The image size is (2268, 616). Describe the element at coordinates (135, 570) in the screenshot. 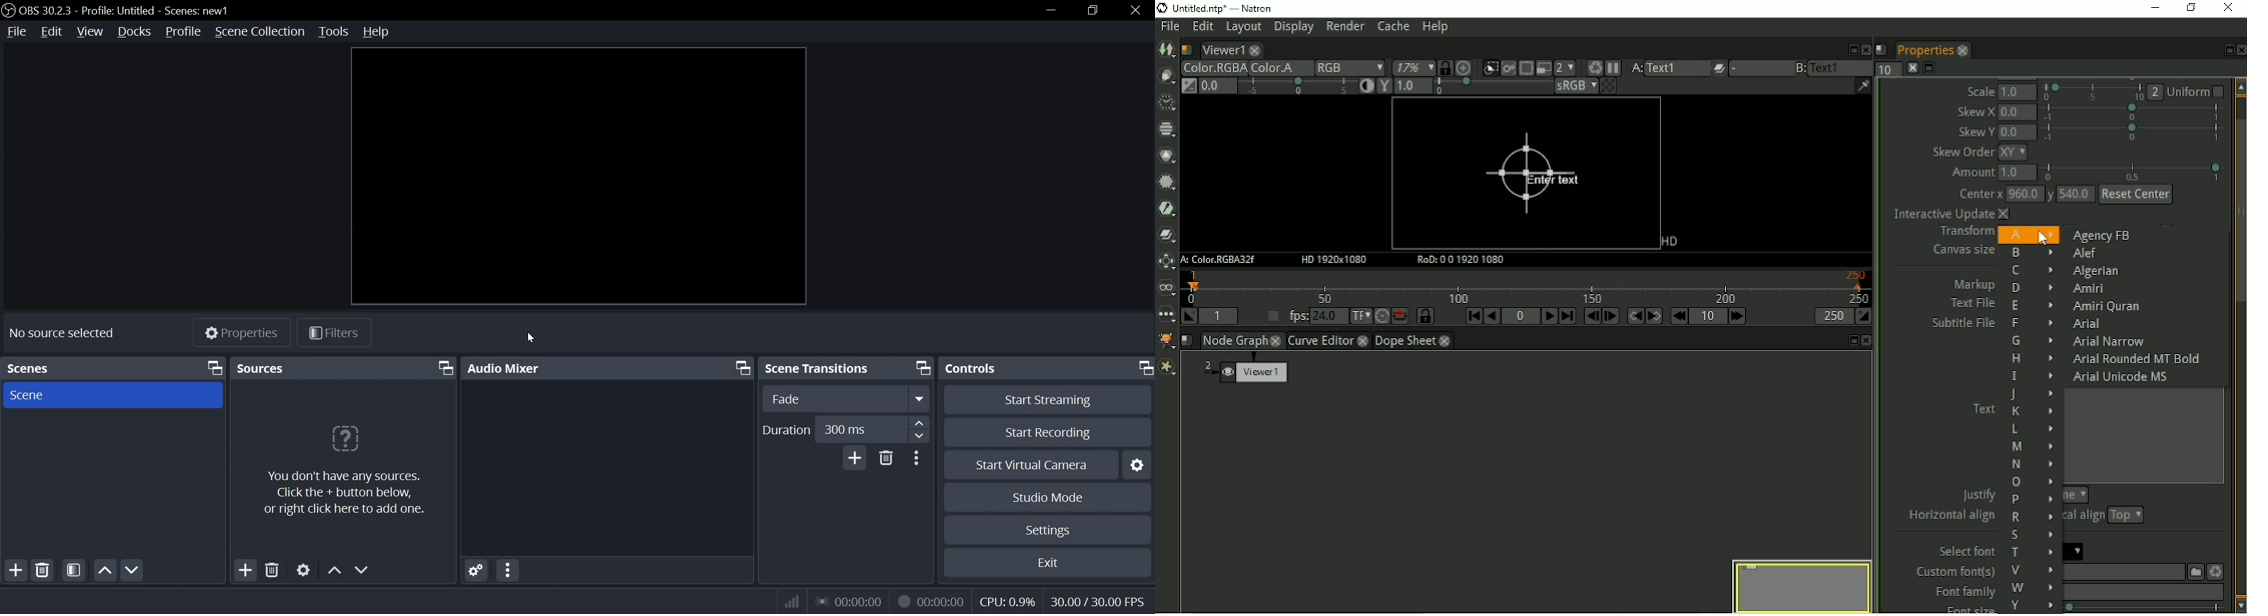

I see `down scene` at that location.